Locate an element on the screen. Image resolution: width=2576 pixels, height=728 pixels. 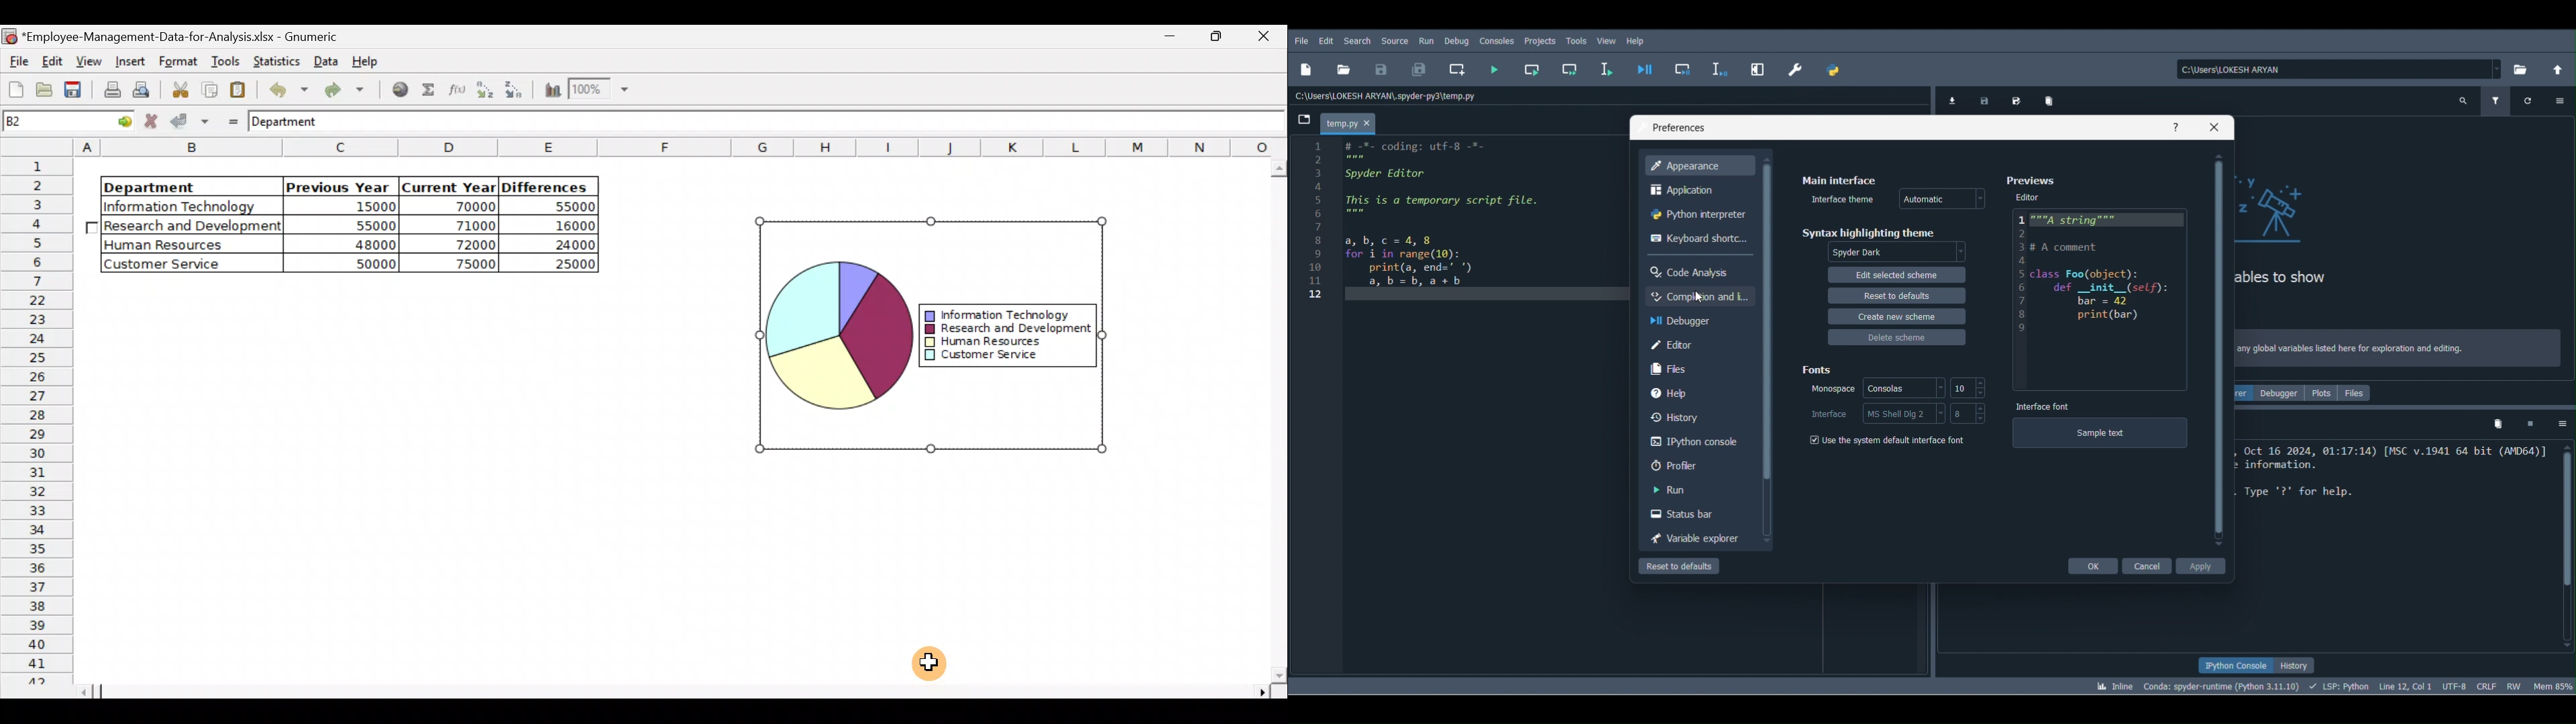
Save all (Ctrl + Alt + S) is located at coordinates (1424, 70).